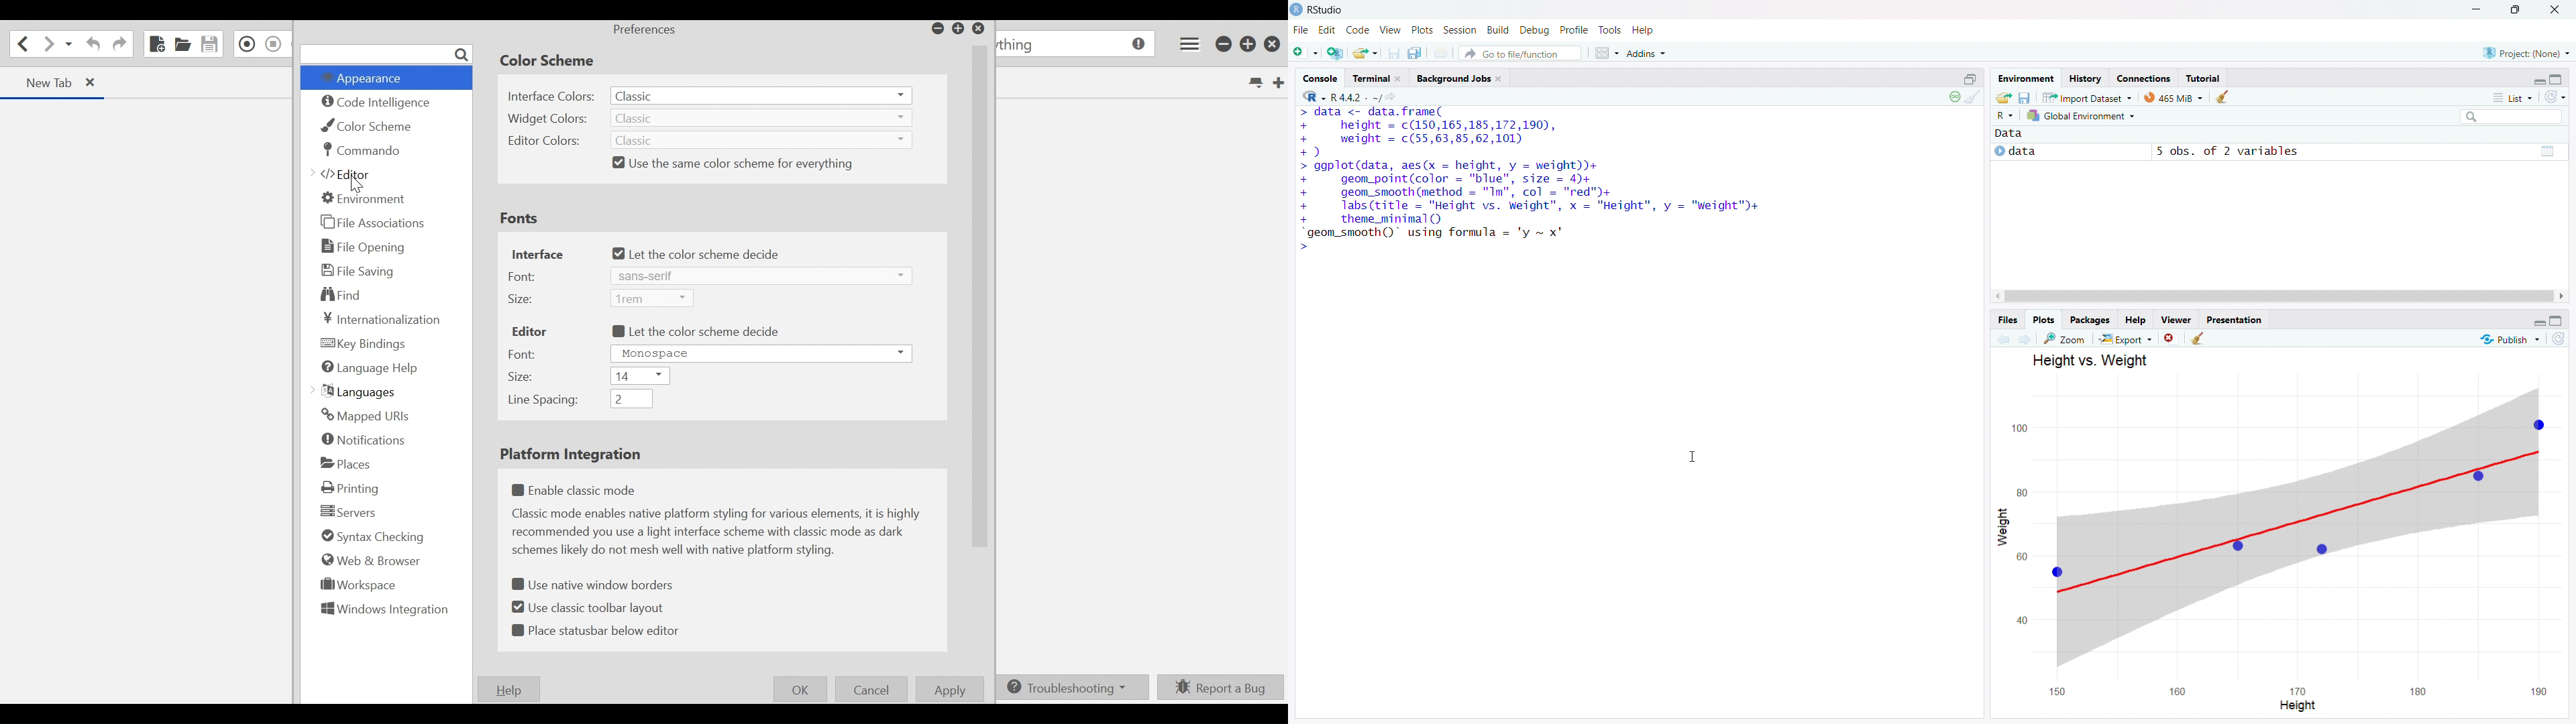 The width and height of the screenshot is (2576, 728). Describe the element at coordinates (2563, 296) in the screenshot. I see `scroll right` at that location.